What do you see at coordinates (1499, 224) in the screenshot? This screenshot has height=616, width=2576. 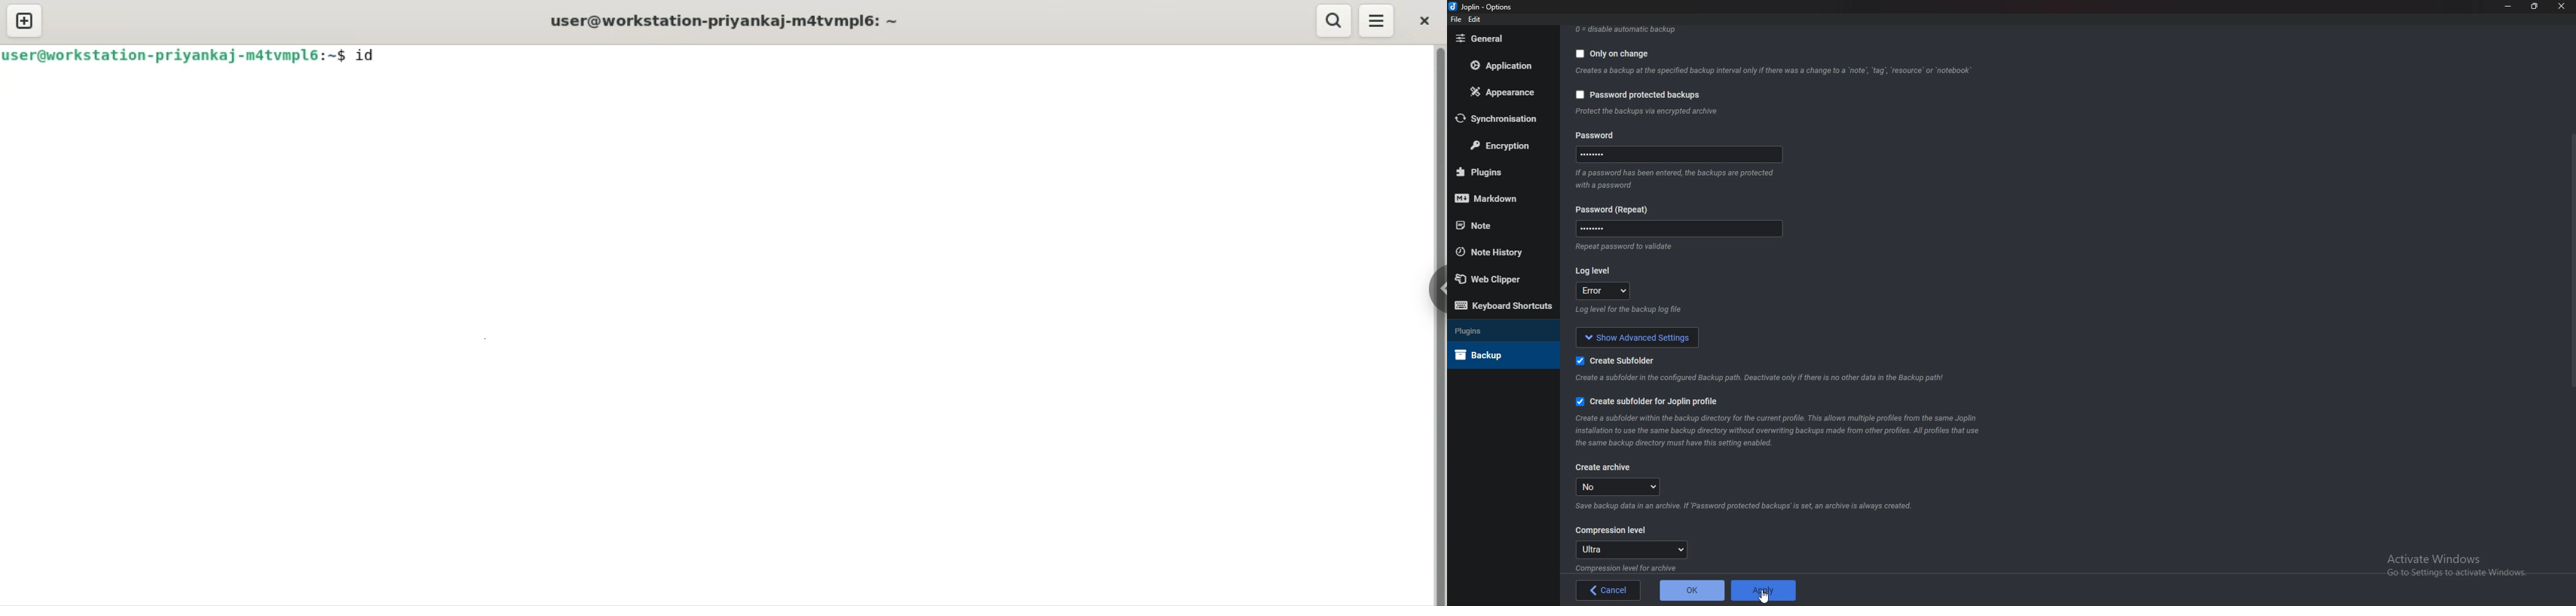 I see `Note` at bounding box center [1499, 224].